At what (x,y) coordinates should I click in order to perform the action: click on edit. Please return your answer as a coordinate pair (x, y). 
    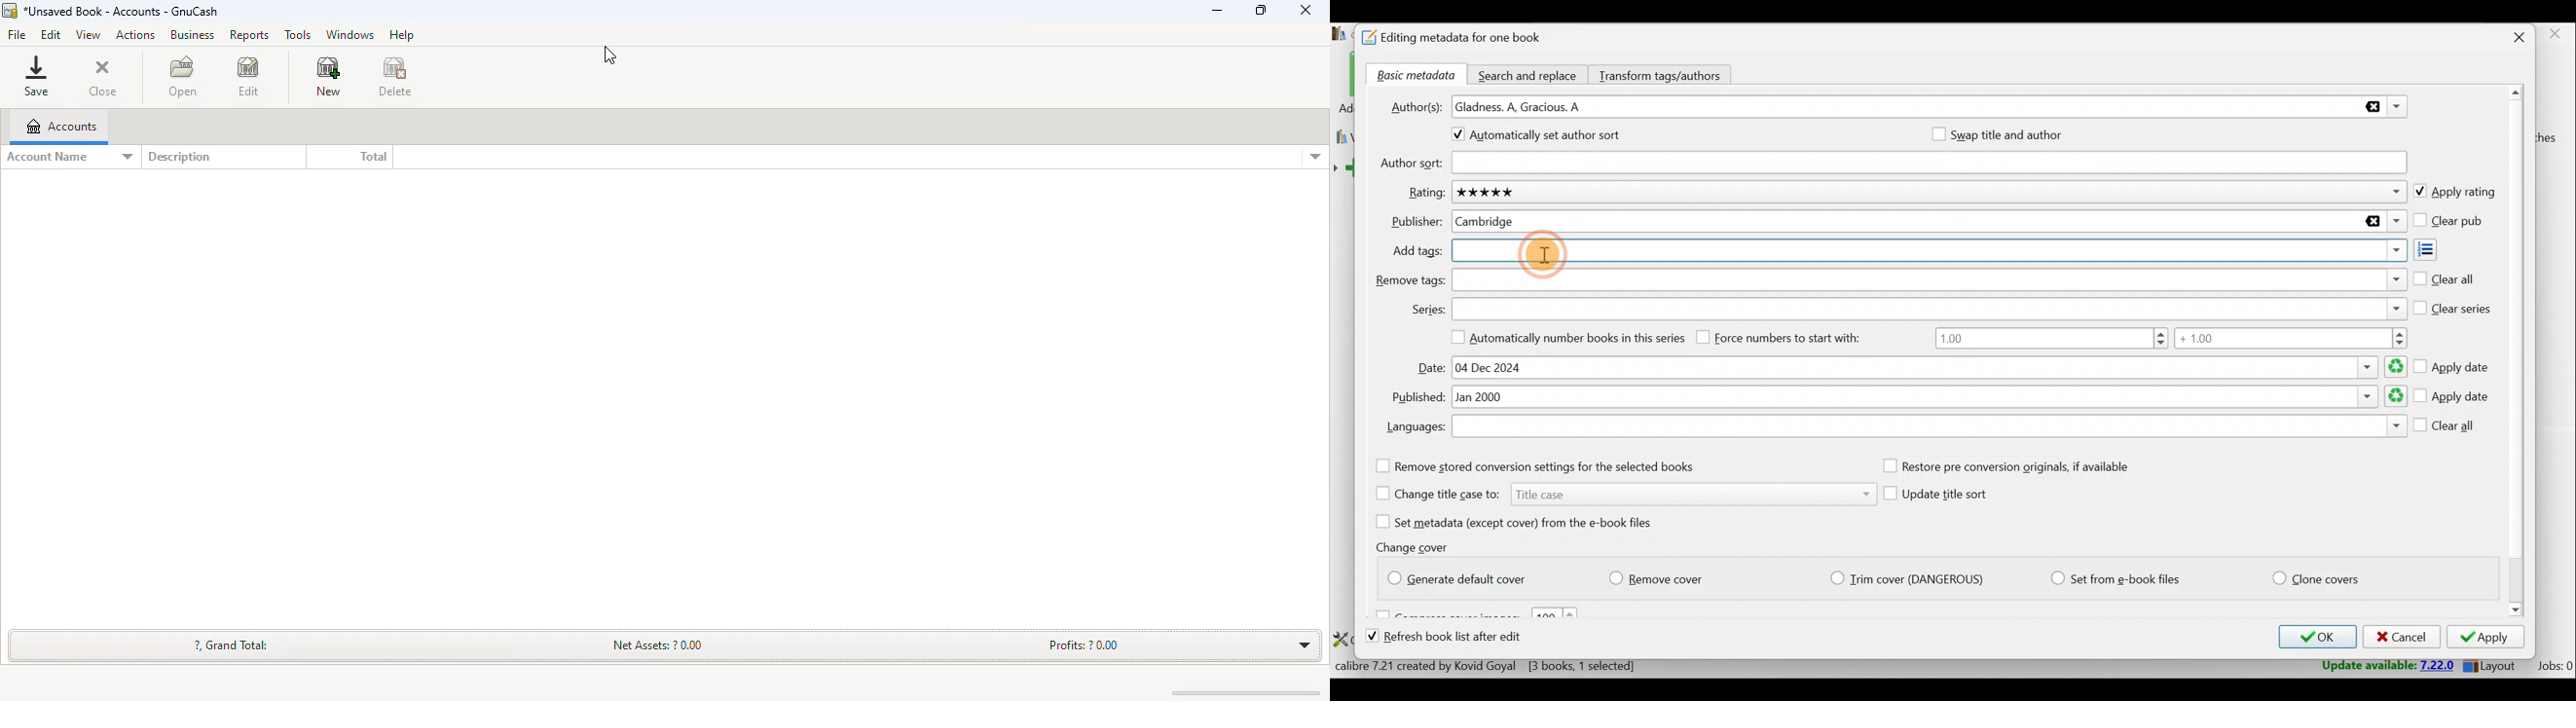
    Looking at the image, I should click on (51, 34).